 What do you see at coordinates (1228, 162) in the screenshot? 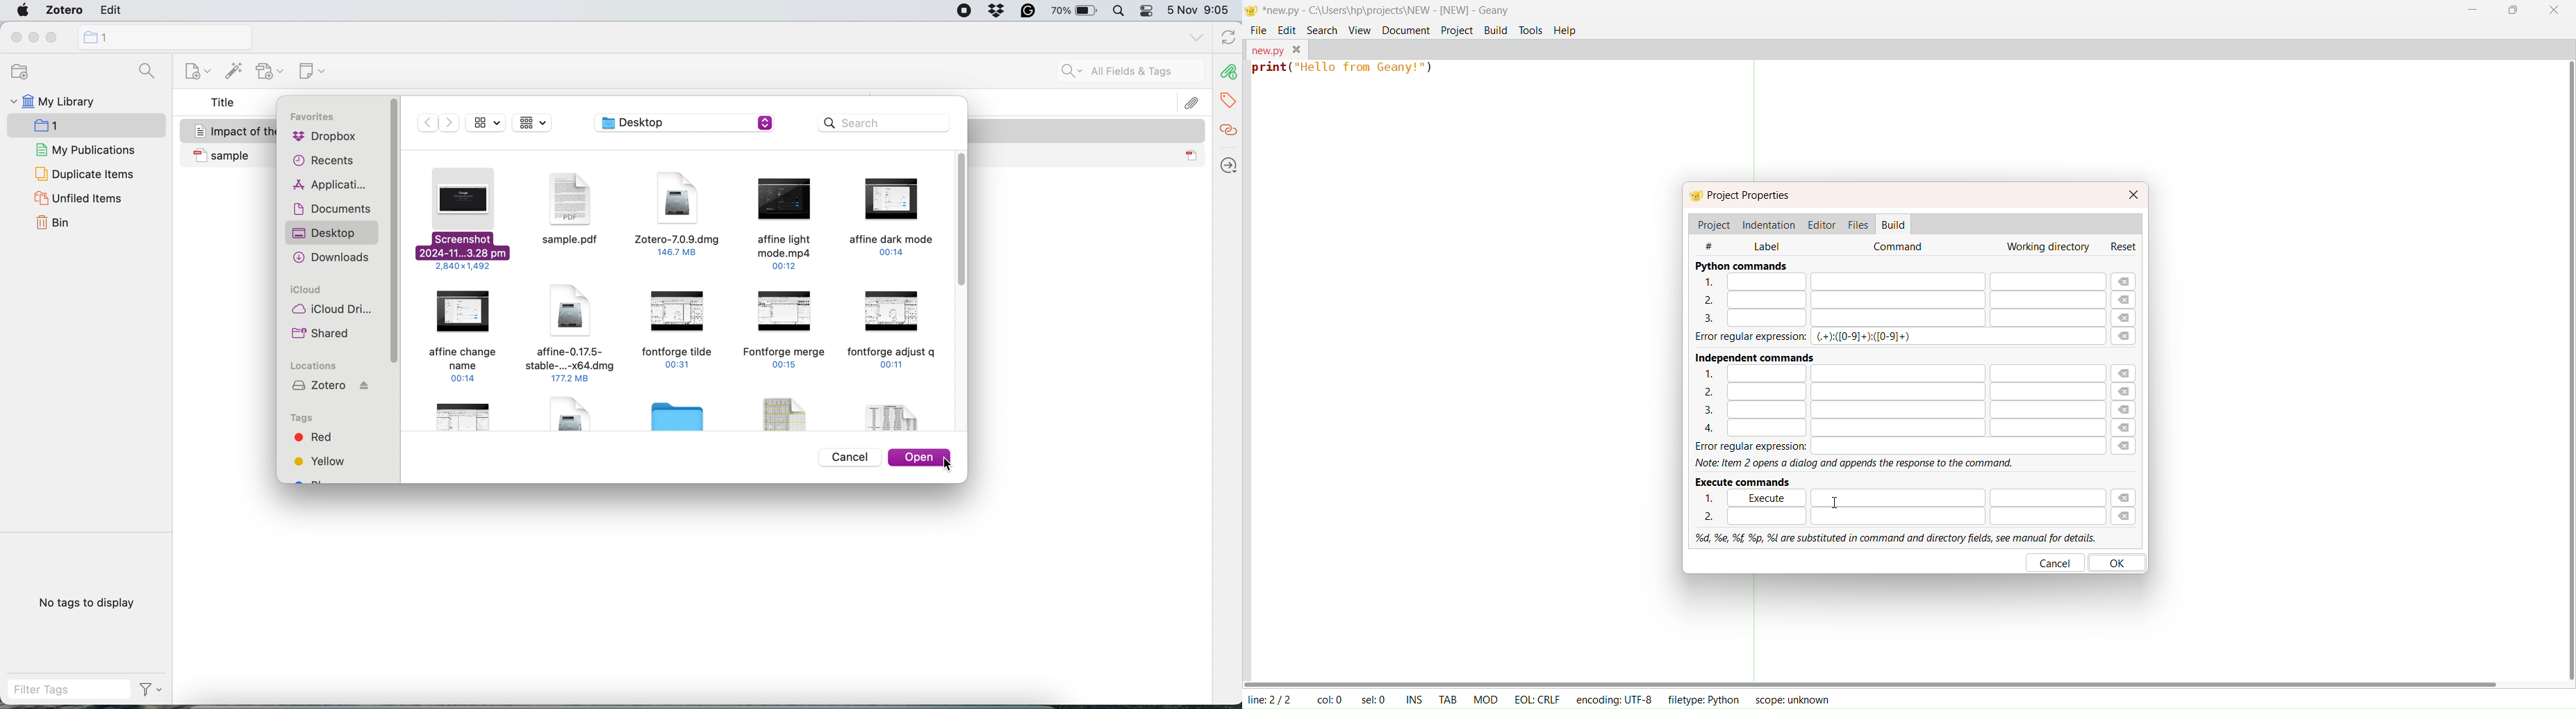
I see `locate` at bounding box center [1228, 162].